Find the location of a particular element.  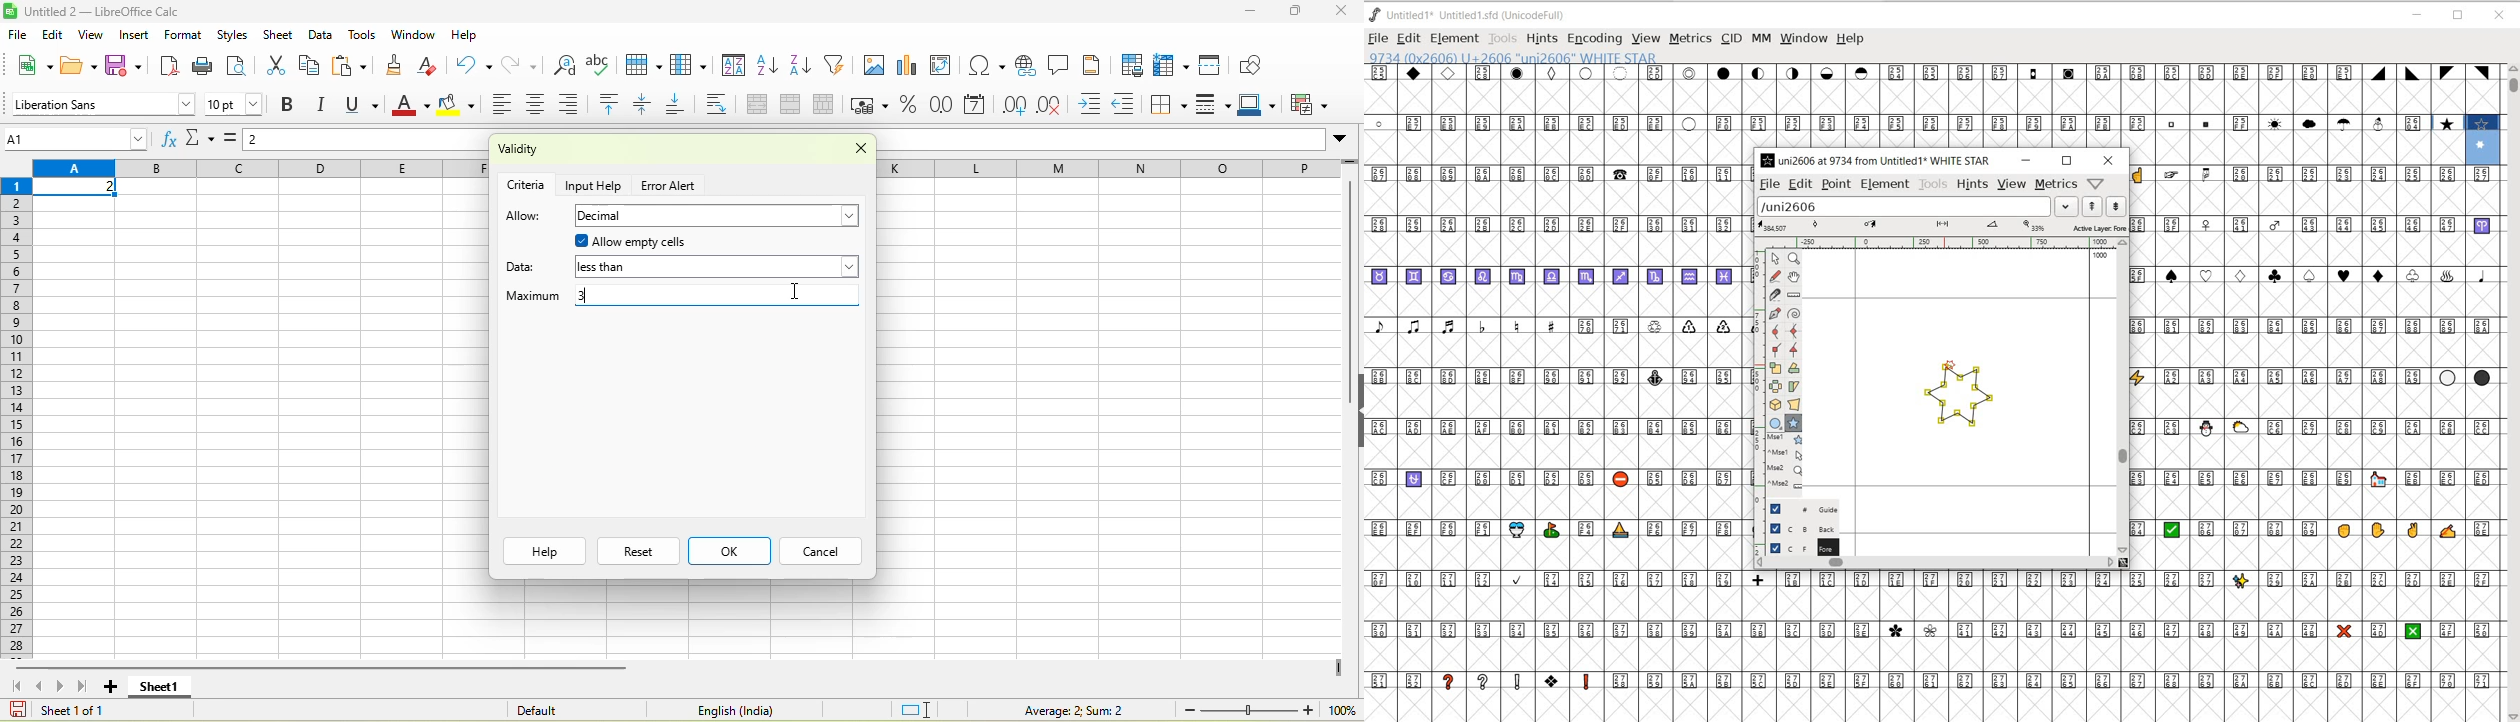

paste is located at coordinates (352, 66).